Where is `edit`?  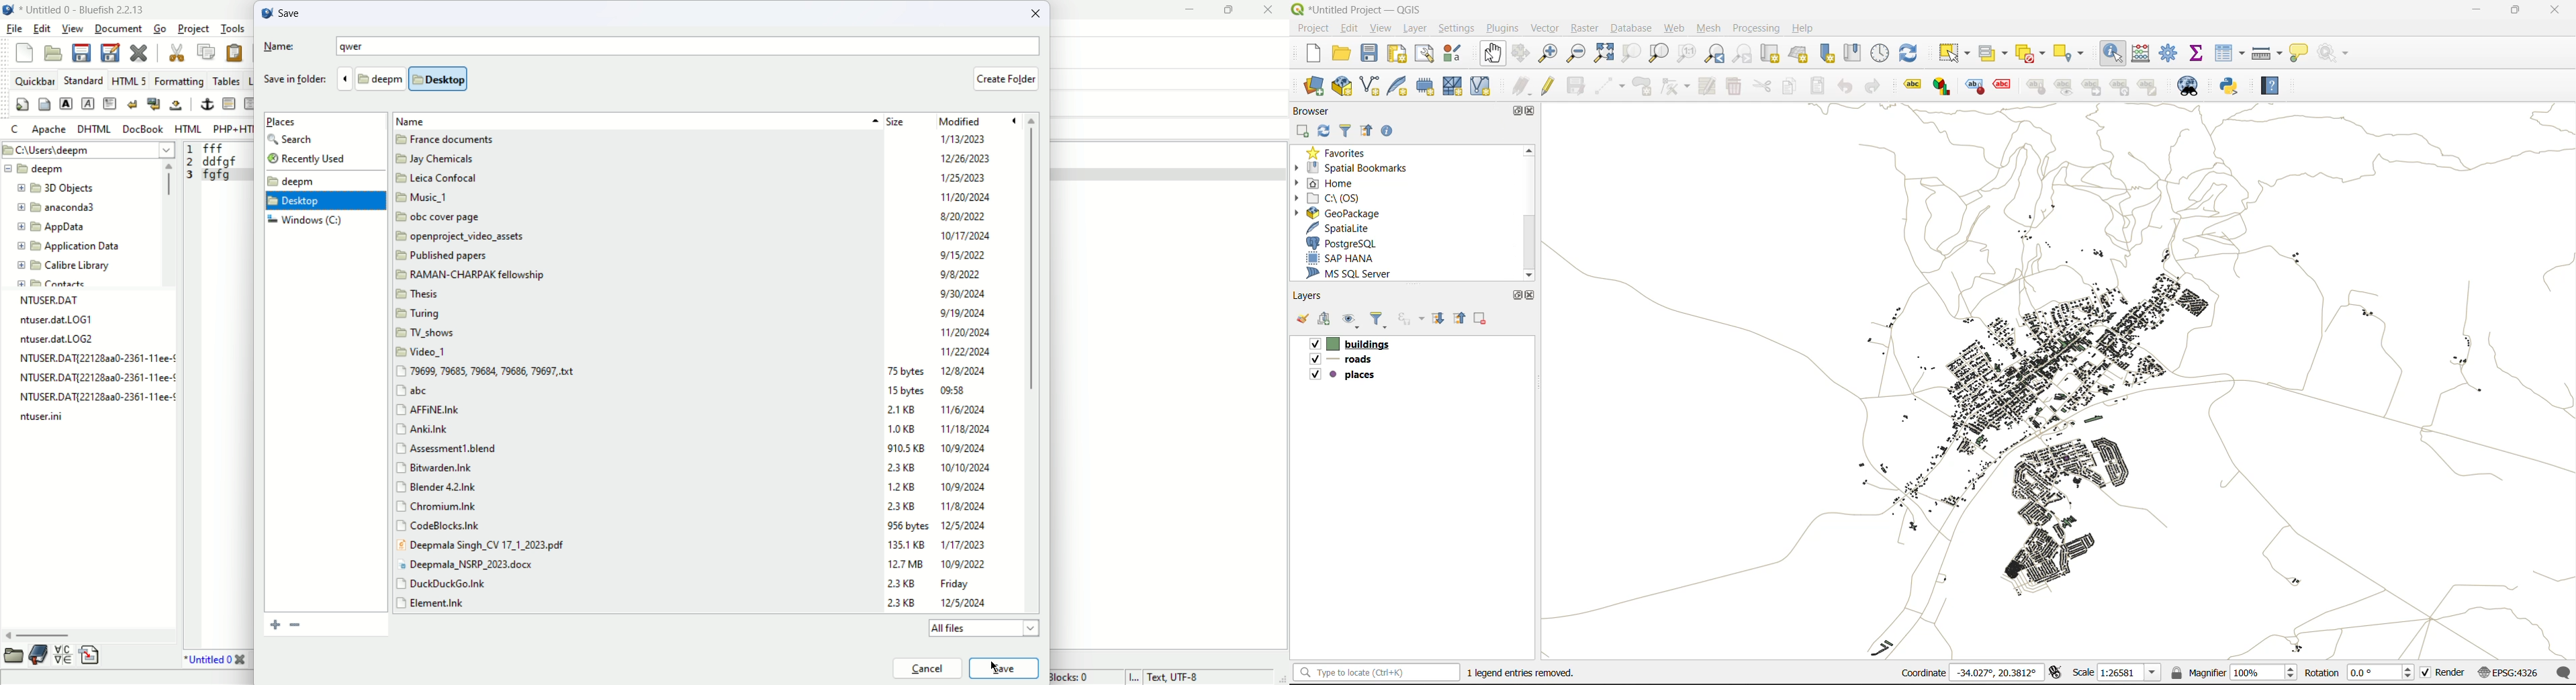 edit is located at coordinates (1352, 28).